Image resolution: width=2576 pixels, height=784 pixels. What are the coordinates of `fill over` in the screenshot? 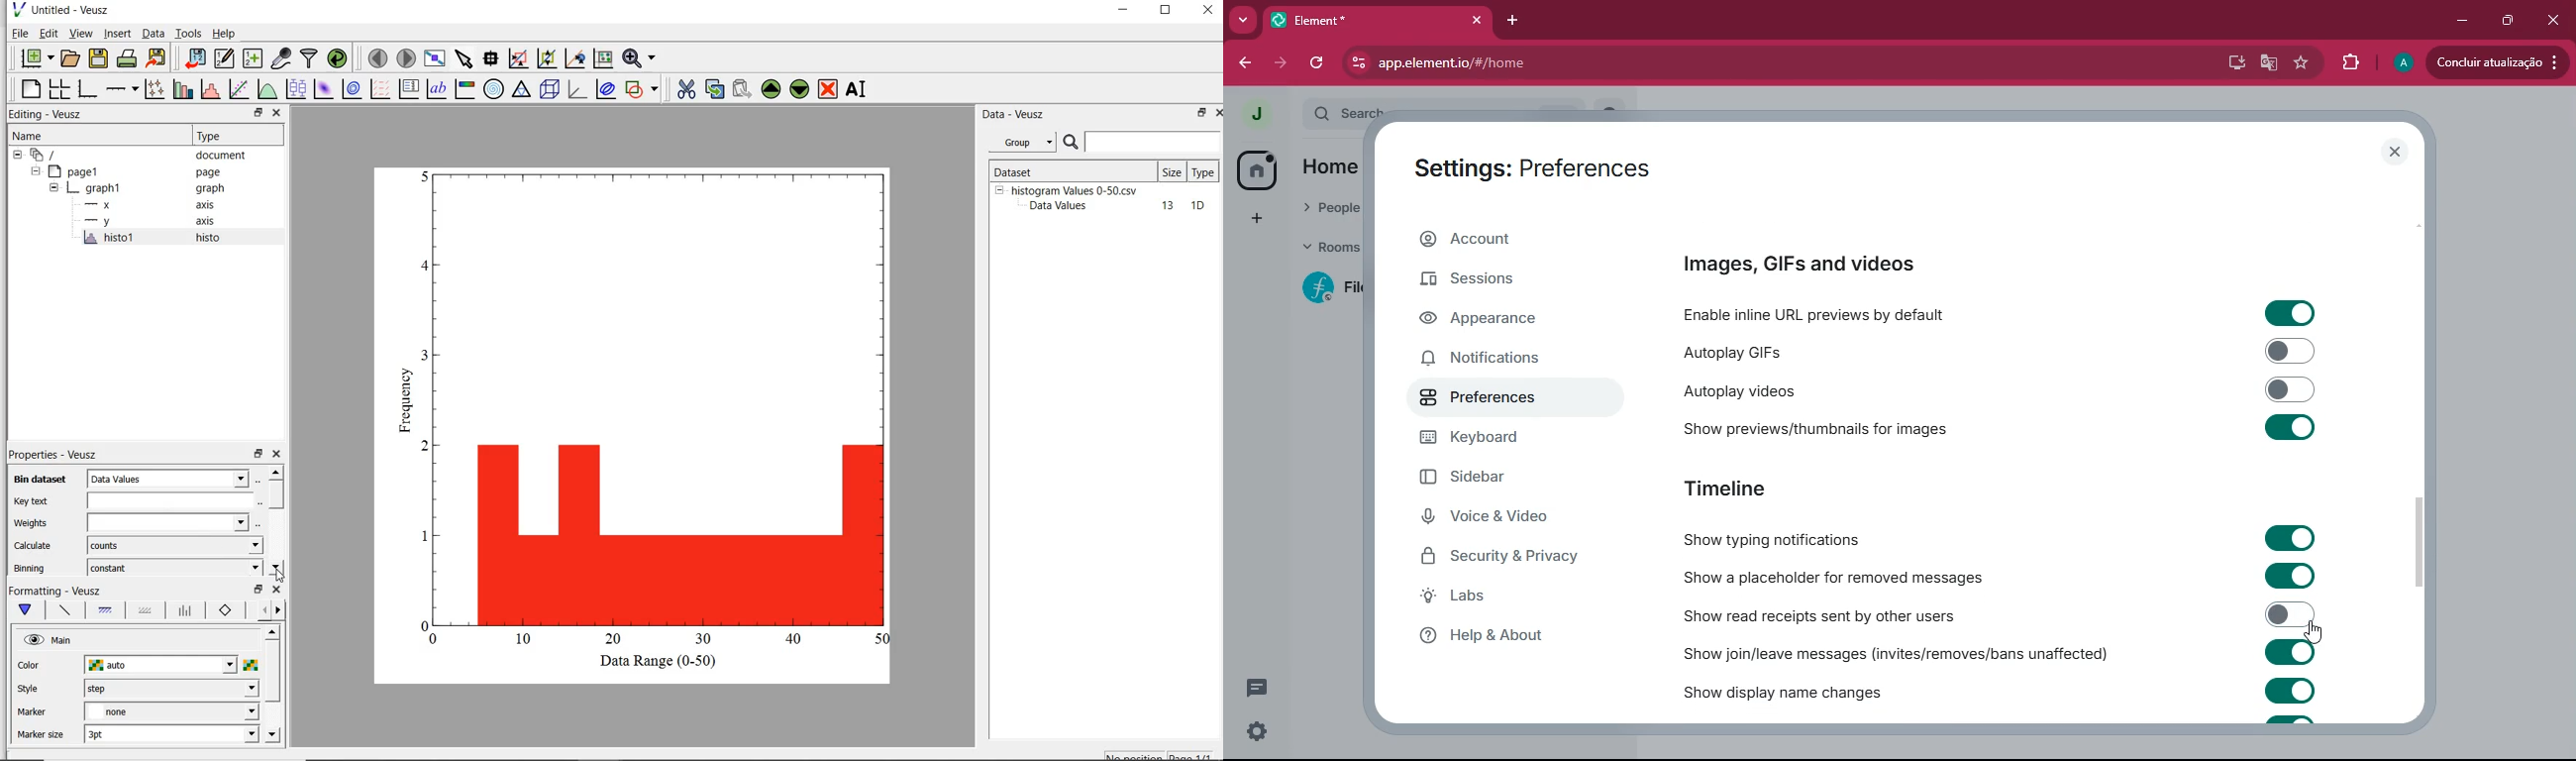 It's located at (144, 612).